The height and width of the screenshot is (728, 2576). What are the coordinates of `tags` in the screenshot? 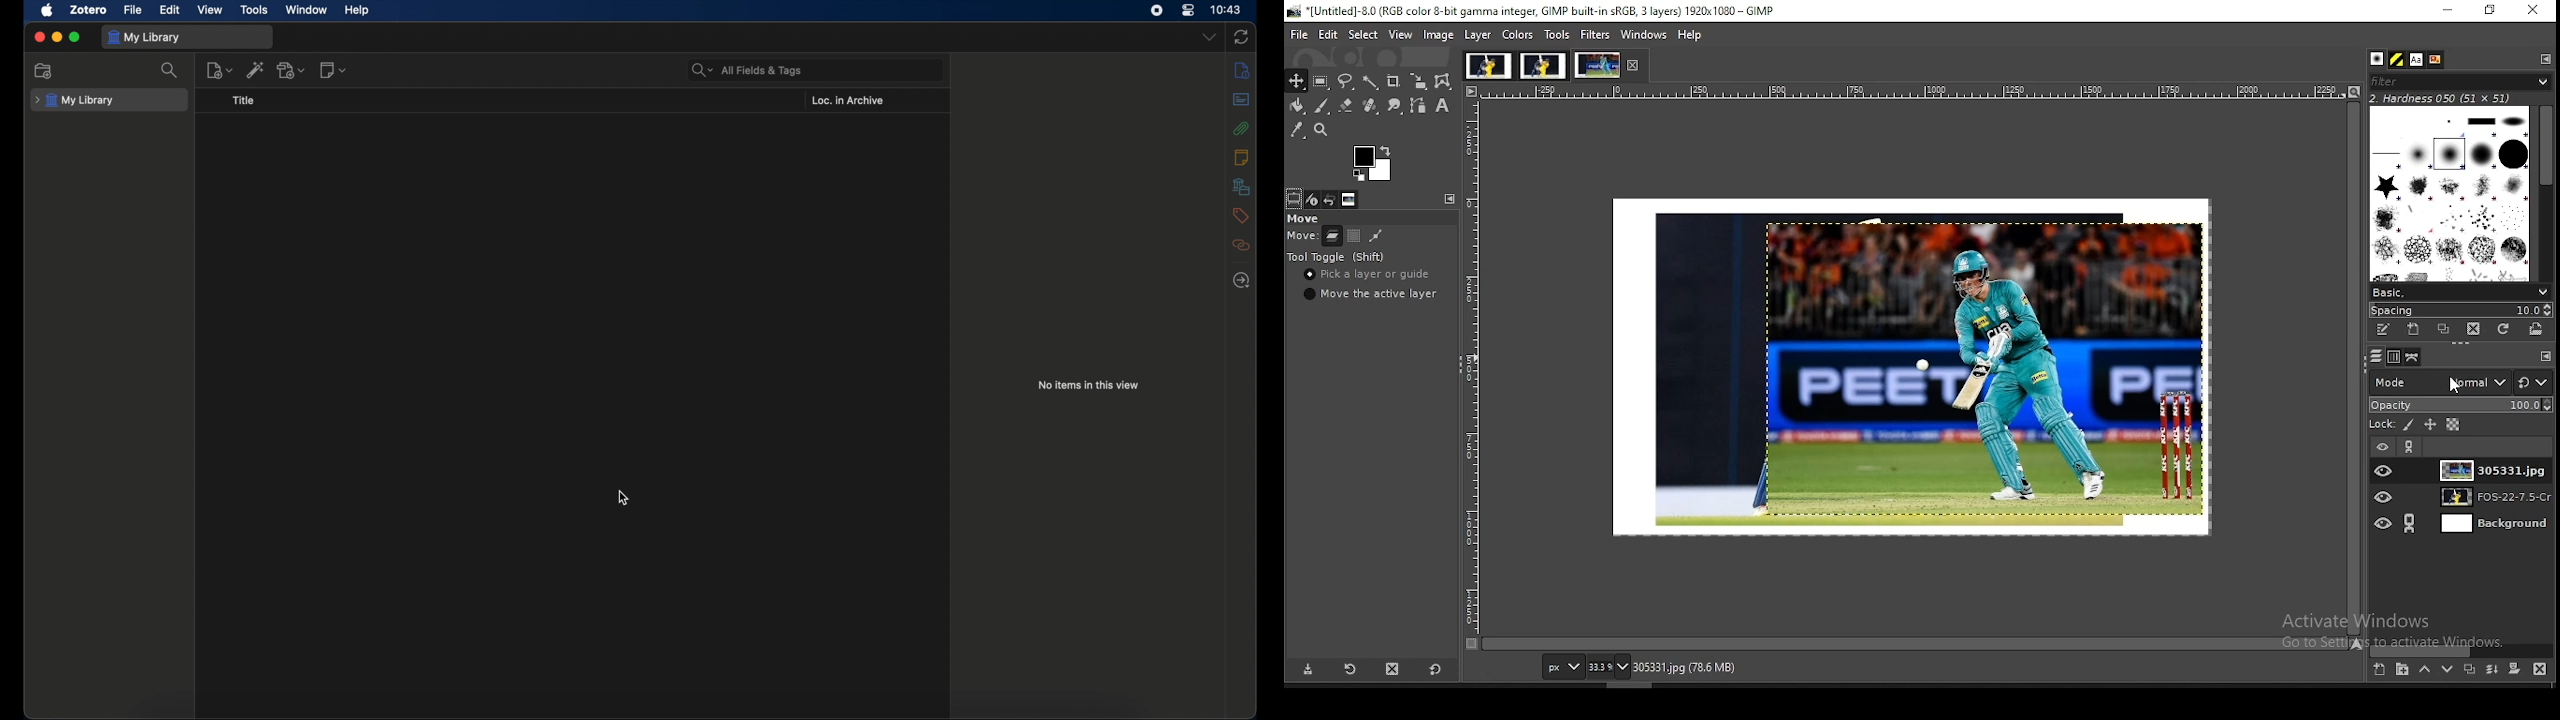 It's located at (1241, 215).